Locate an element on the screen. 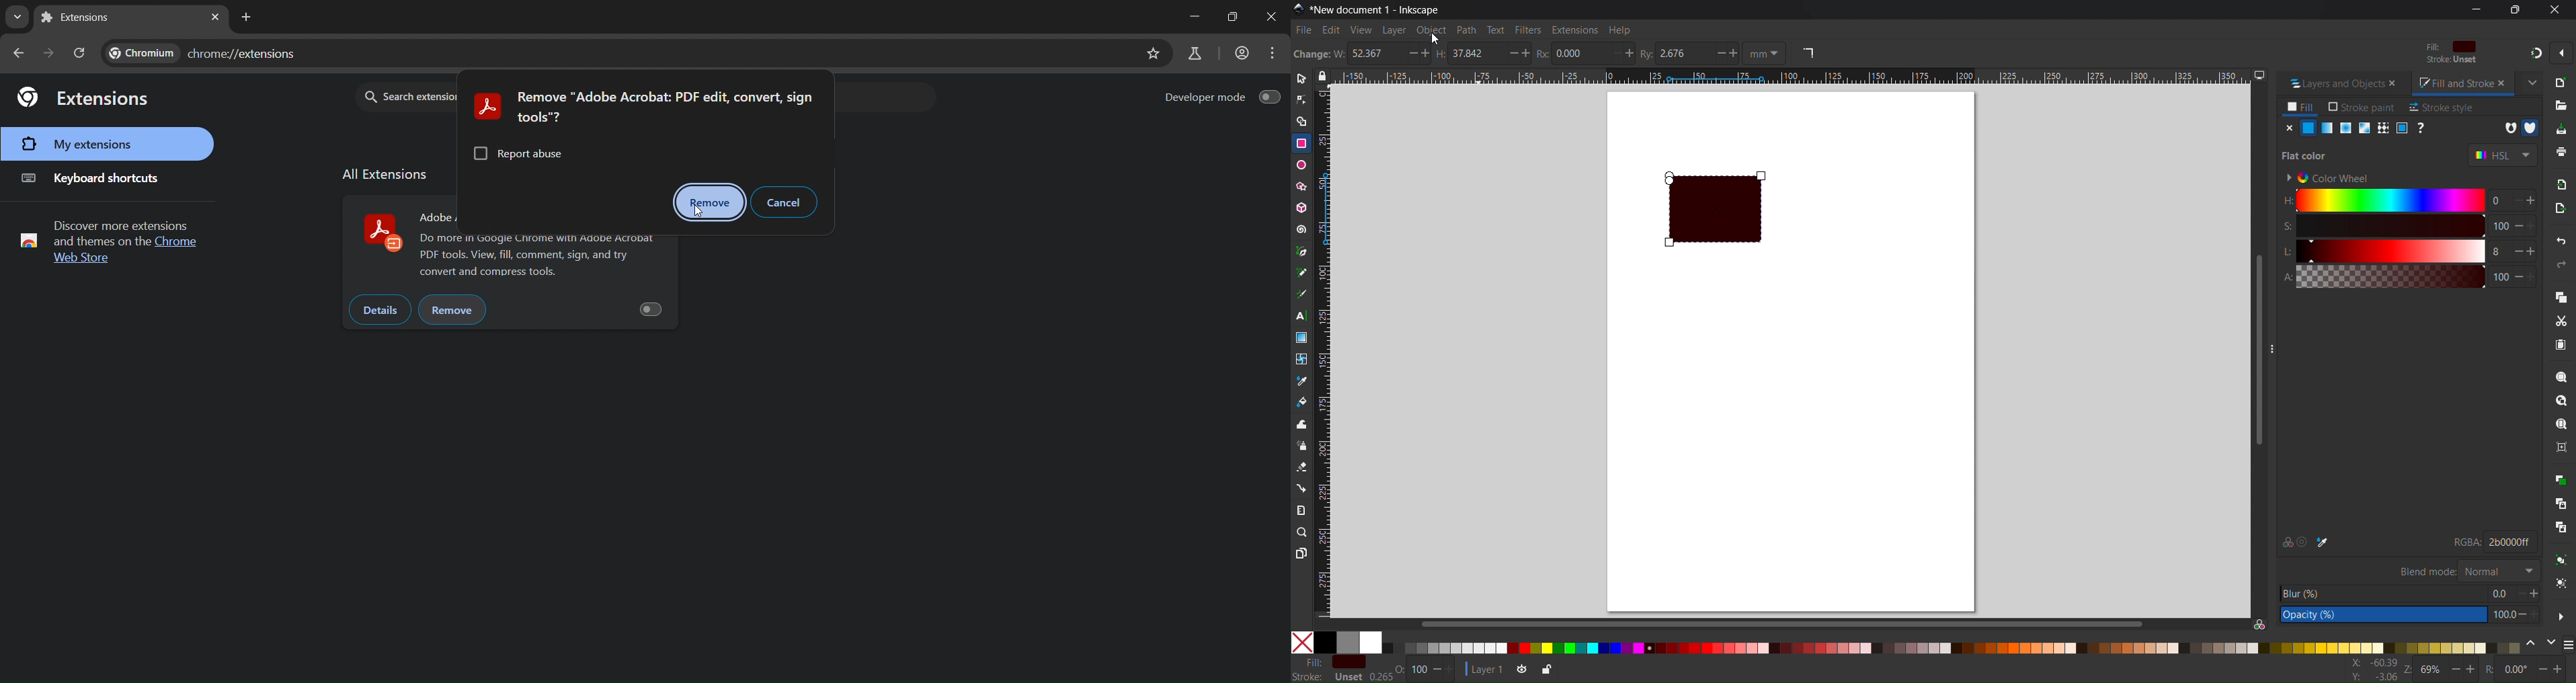  Snapping is located at coordinates (2533, 52).